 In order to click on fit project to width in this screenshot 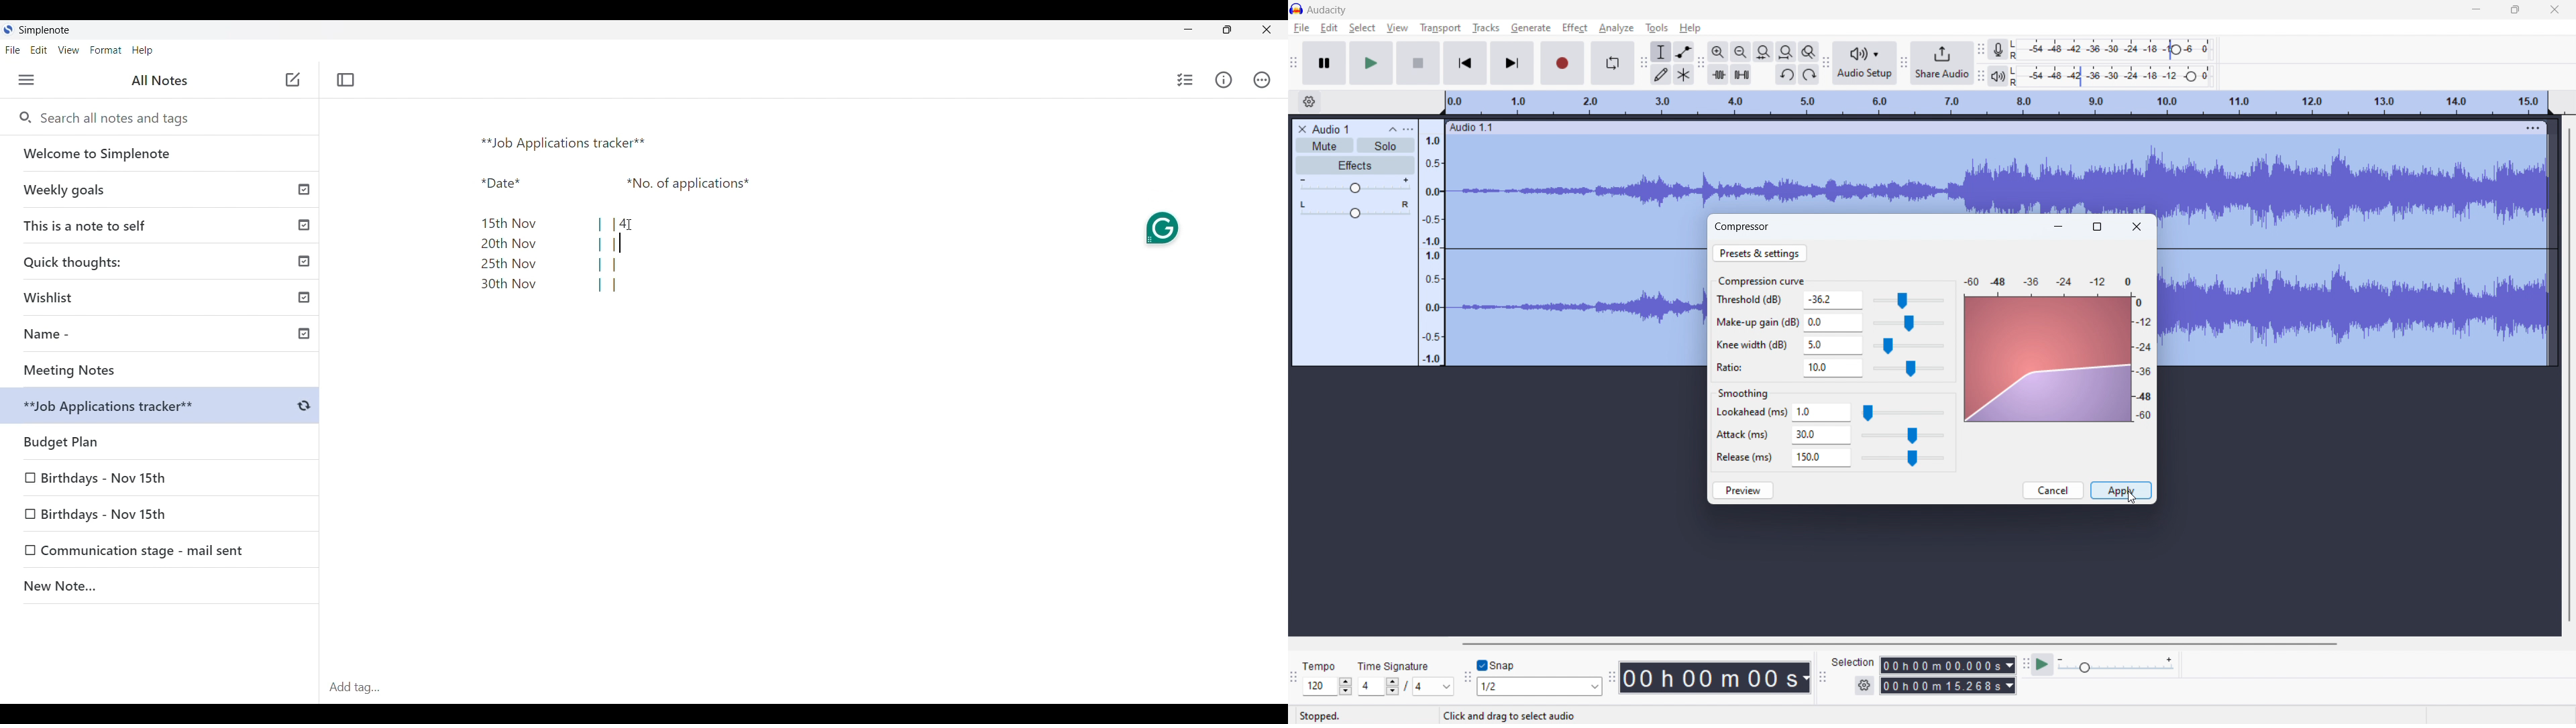, I will do `click(1786, 52)`.